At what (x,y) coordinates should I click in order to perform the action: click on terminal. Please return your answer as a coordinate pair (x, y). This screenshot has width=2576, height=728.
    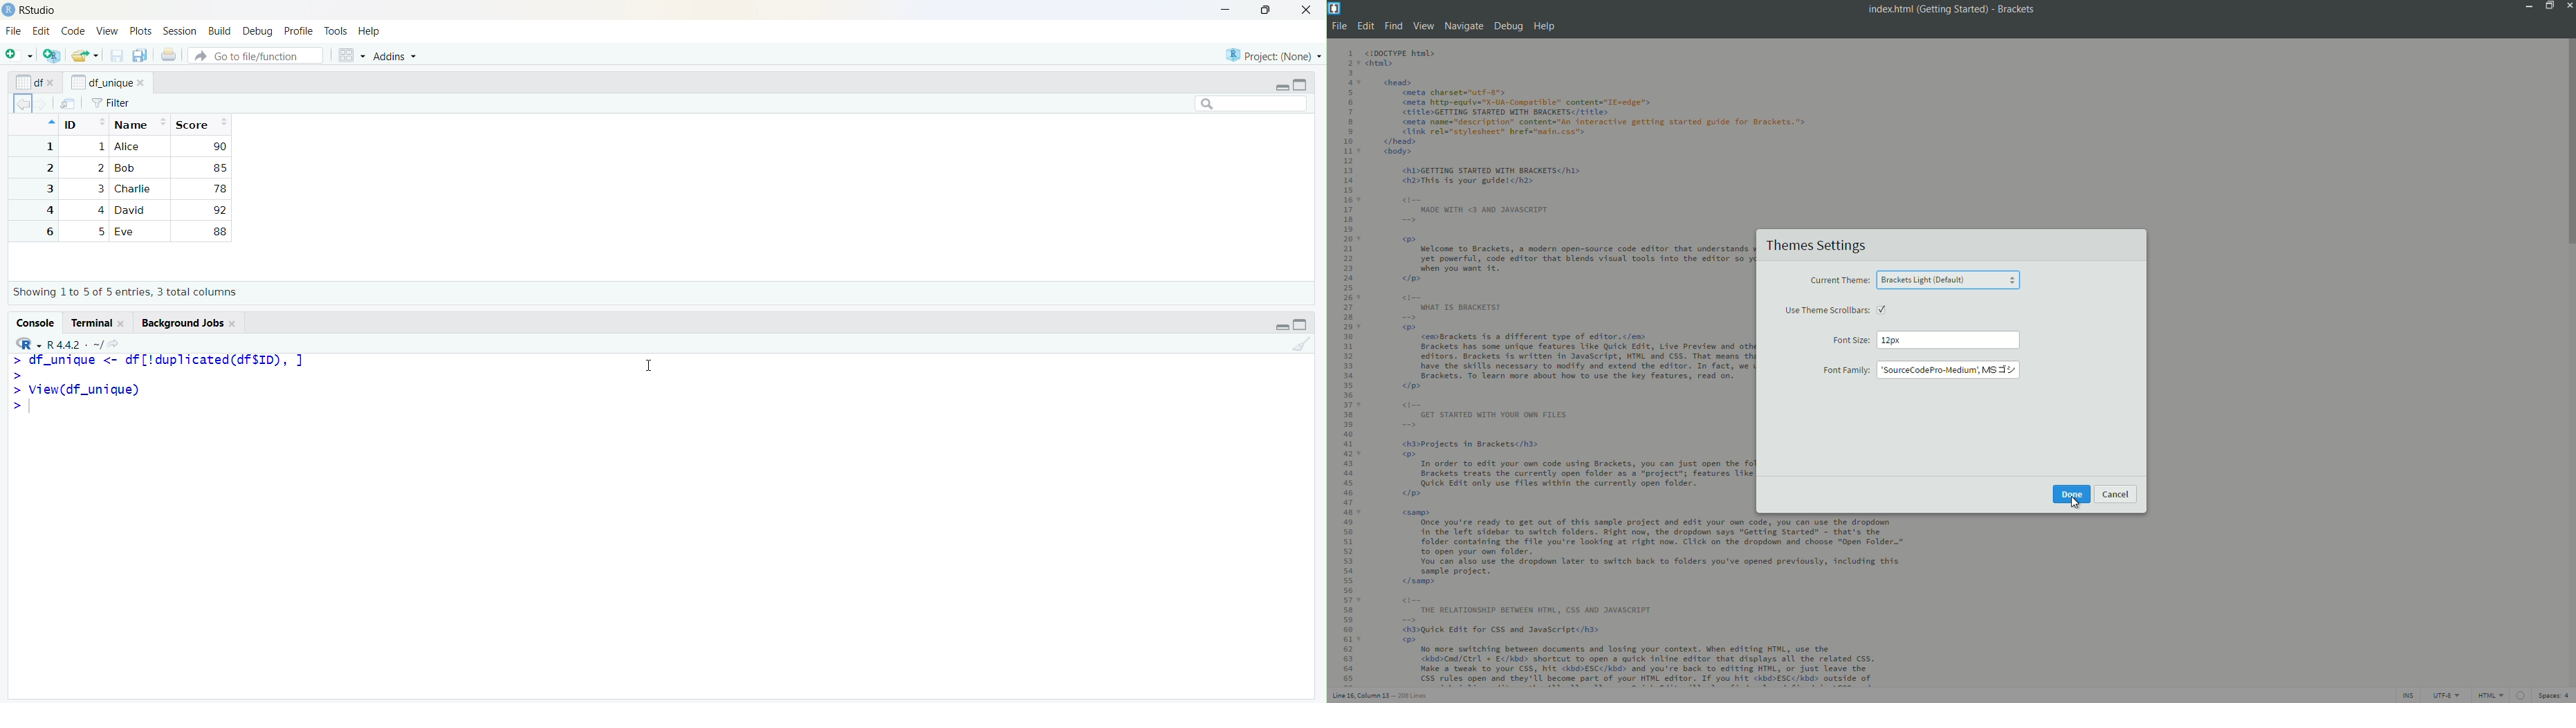
    Looking at the image, I should click on (89, 323).